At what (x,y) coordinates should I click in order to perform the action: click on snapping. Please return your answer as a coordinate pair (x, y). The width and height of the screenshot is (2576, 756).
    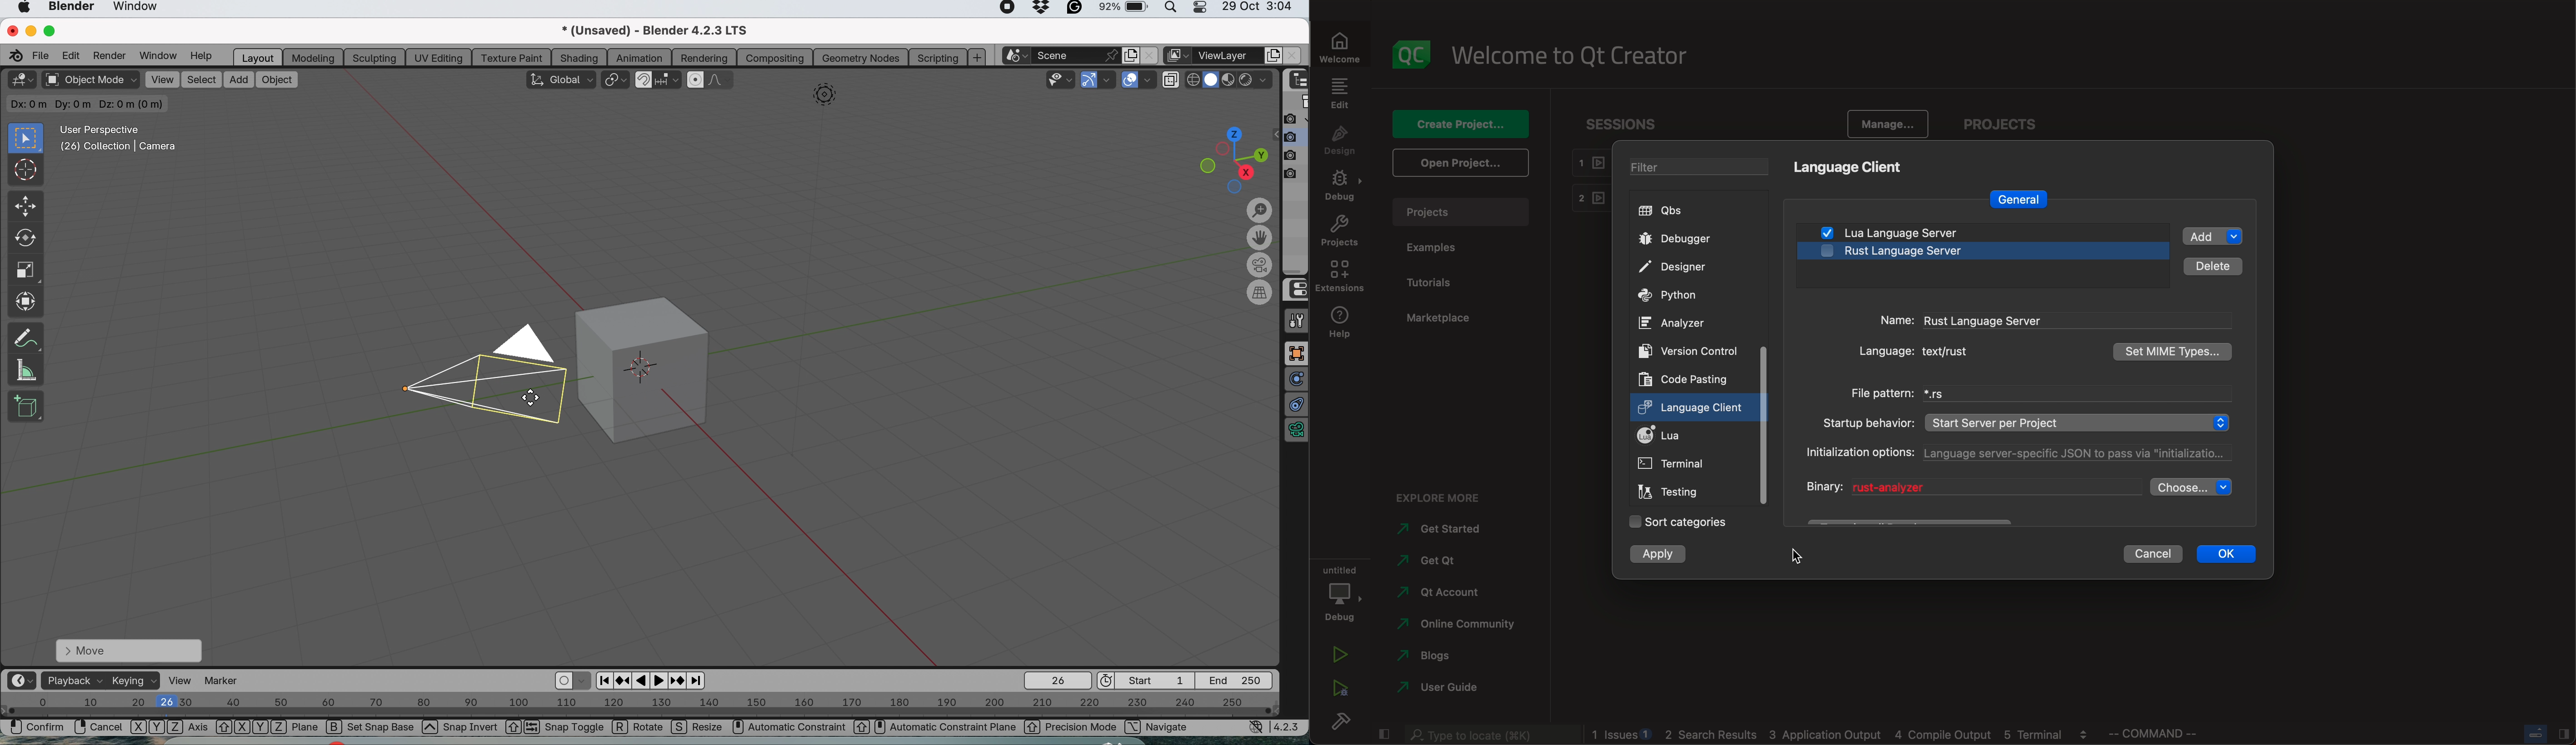
    Looking at the image, I should click on (669, 81).